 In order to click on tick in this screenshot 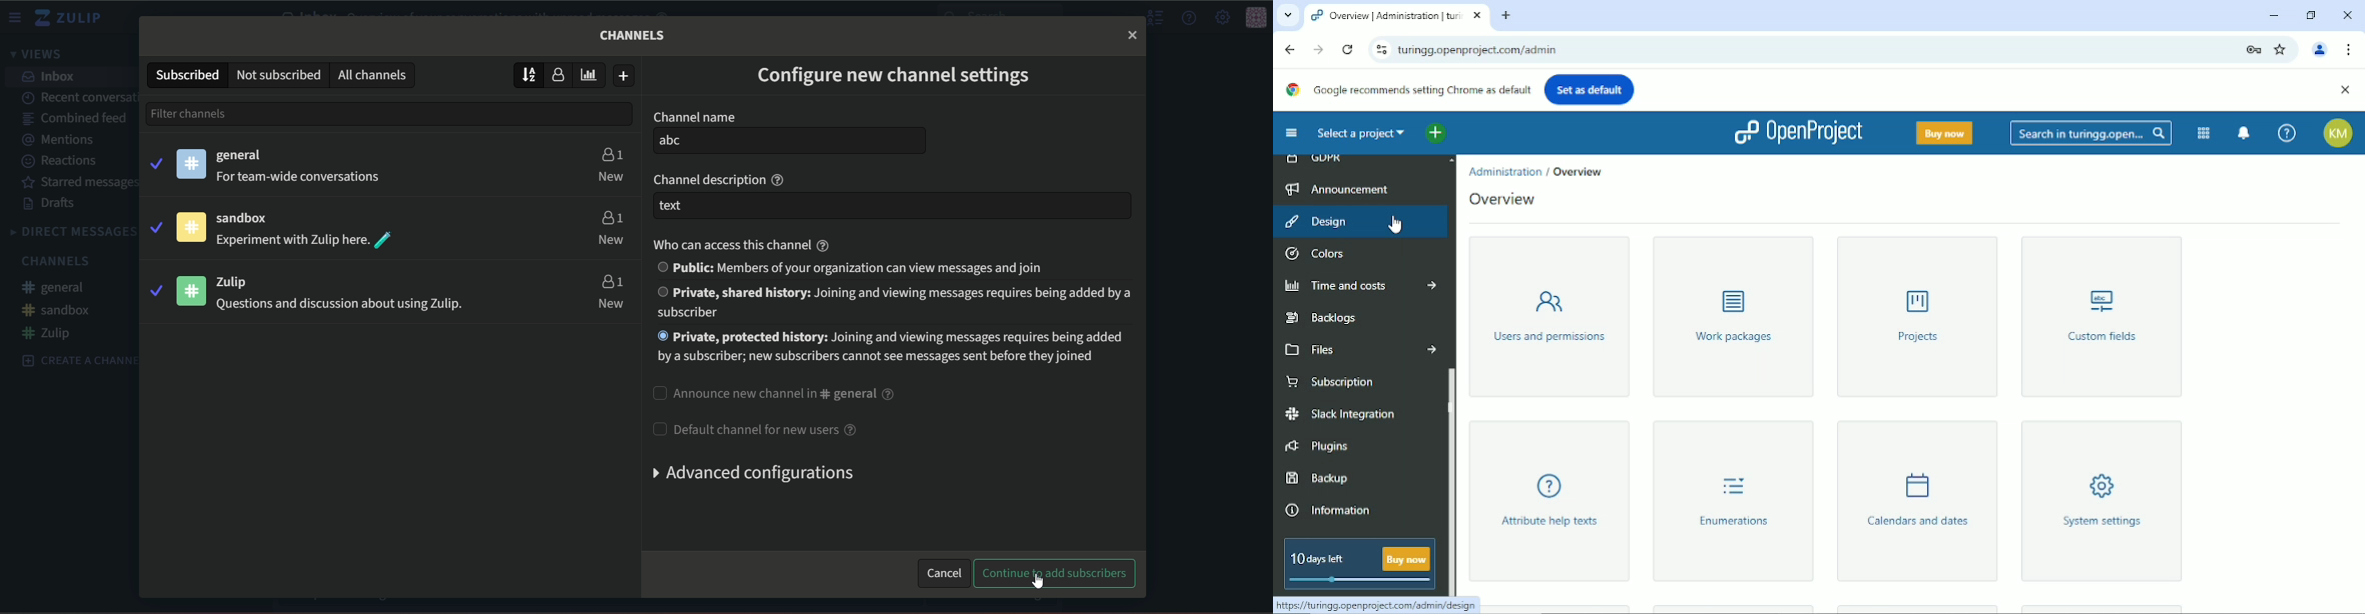, I will do `click(155, 162)`.